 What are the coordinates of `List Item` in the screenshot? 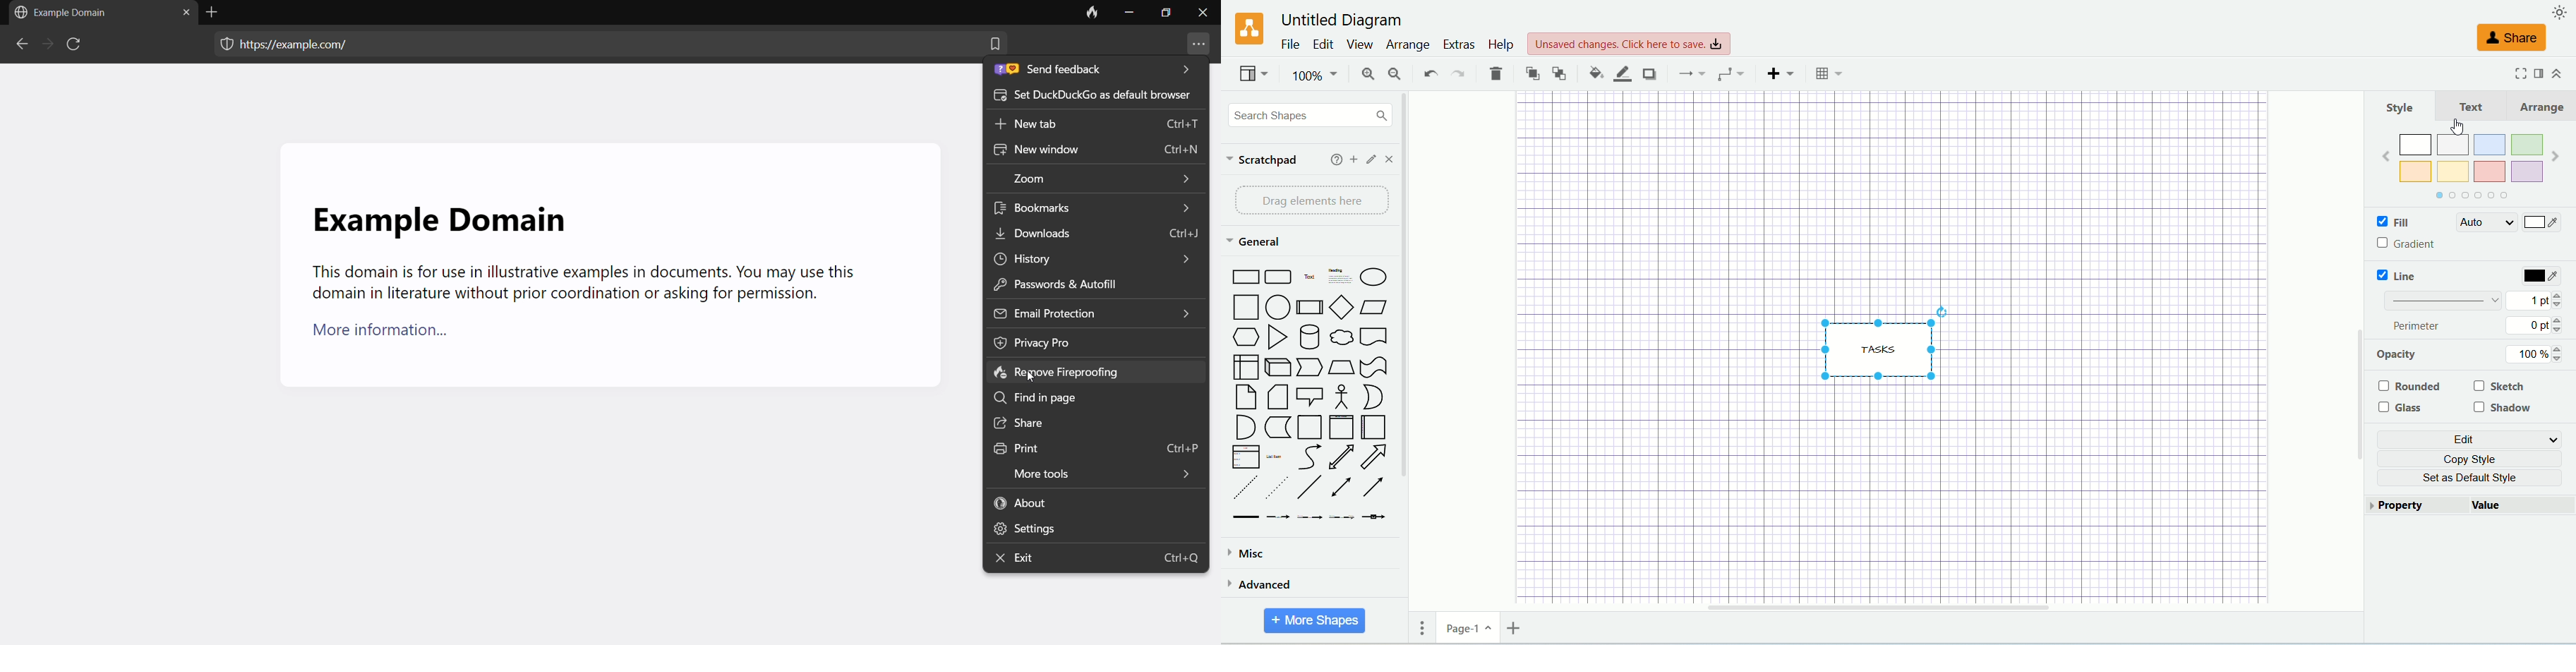 It's located at (1273, 455).